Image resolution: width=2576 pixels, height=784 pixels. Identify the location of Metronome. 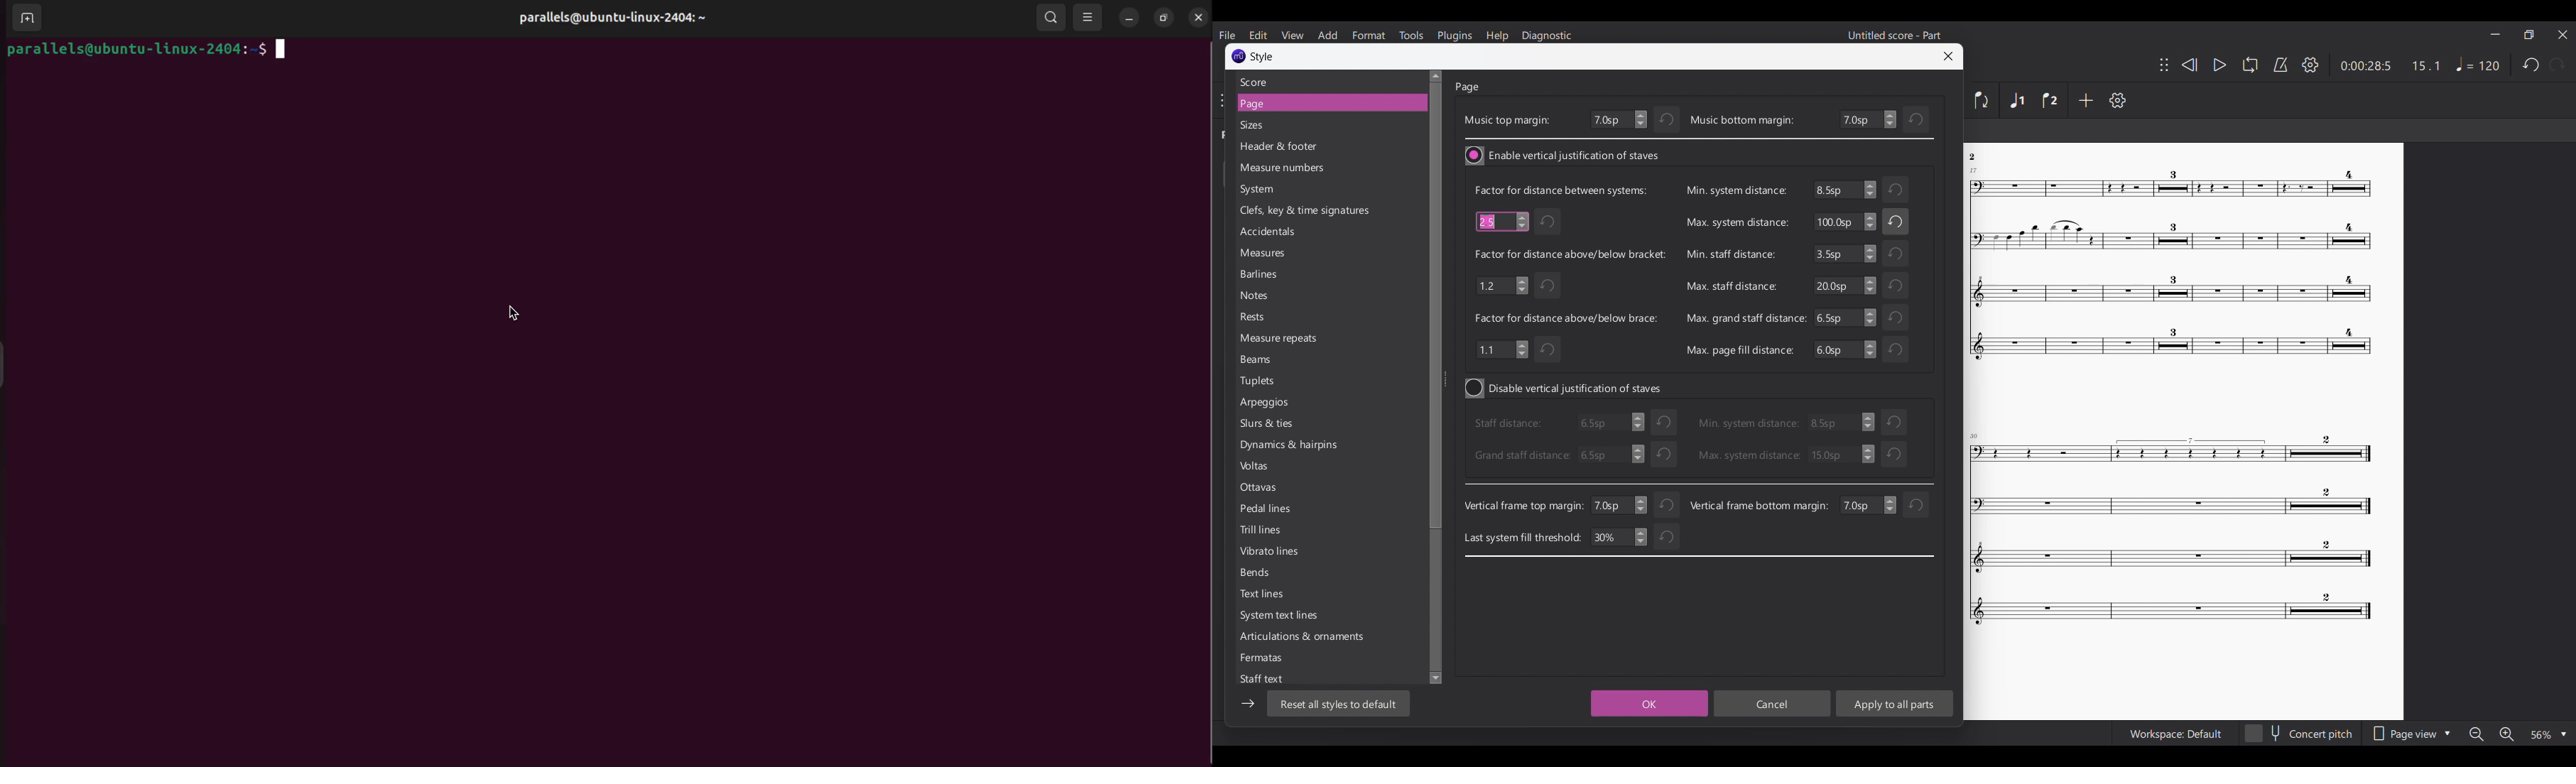
(2281, 65).